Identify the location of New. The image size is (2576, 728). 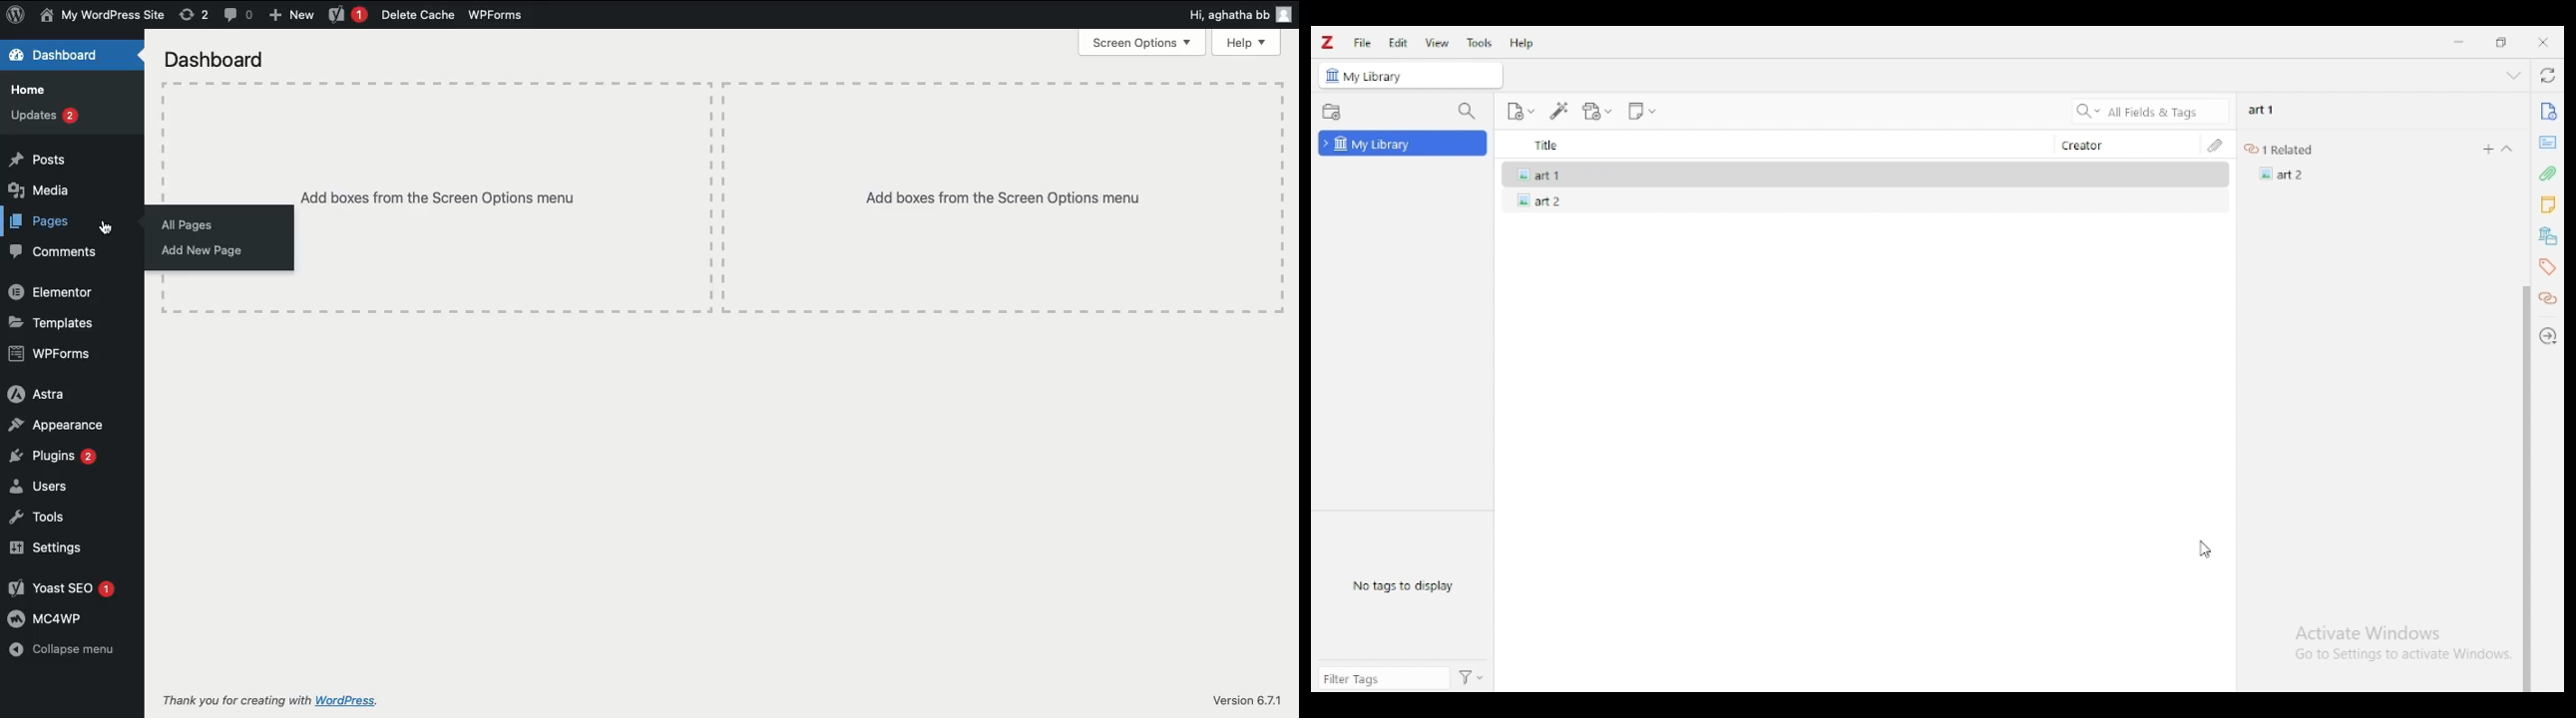
(293, 16).